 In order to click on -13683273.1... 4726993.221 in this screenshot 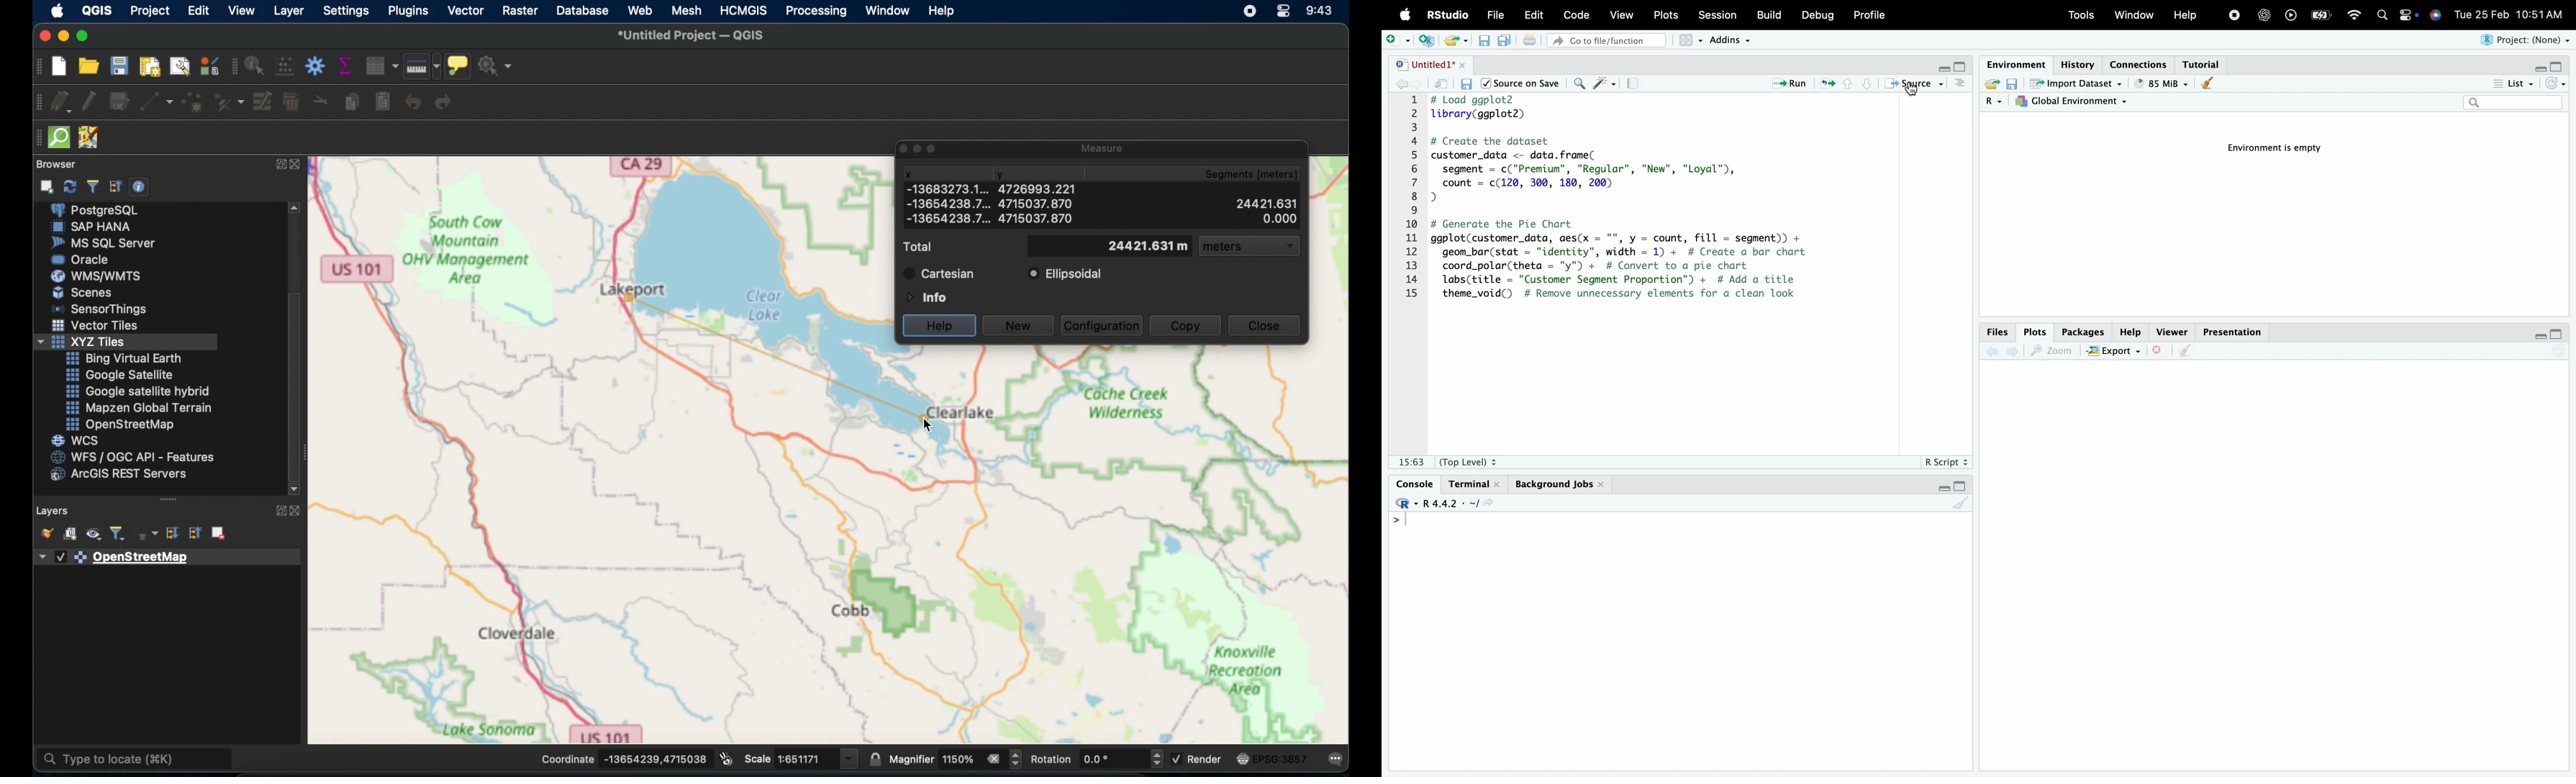, I will do `click(938, 188)`.